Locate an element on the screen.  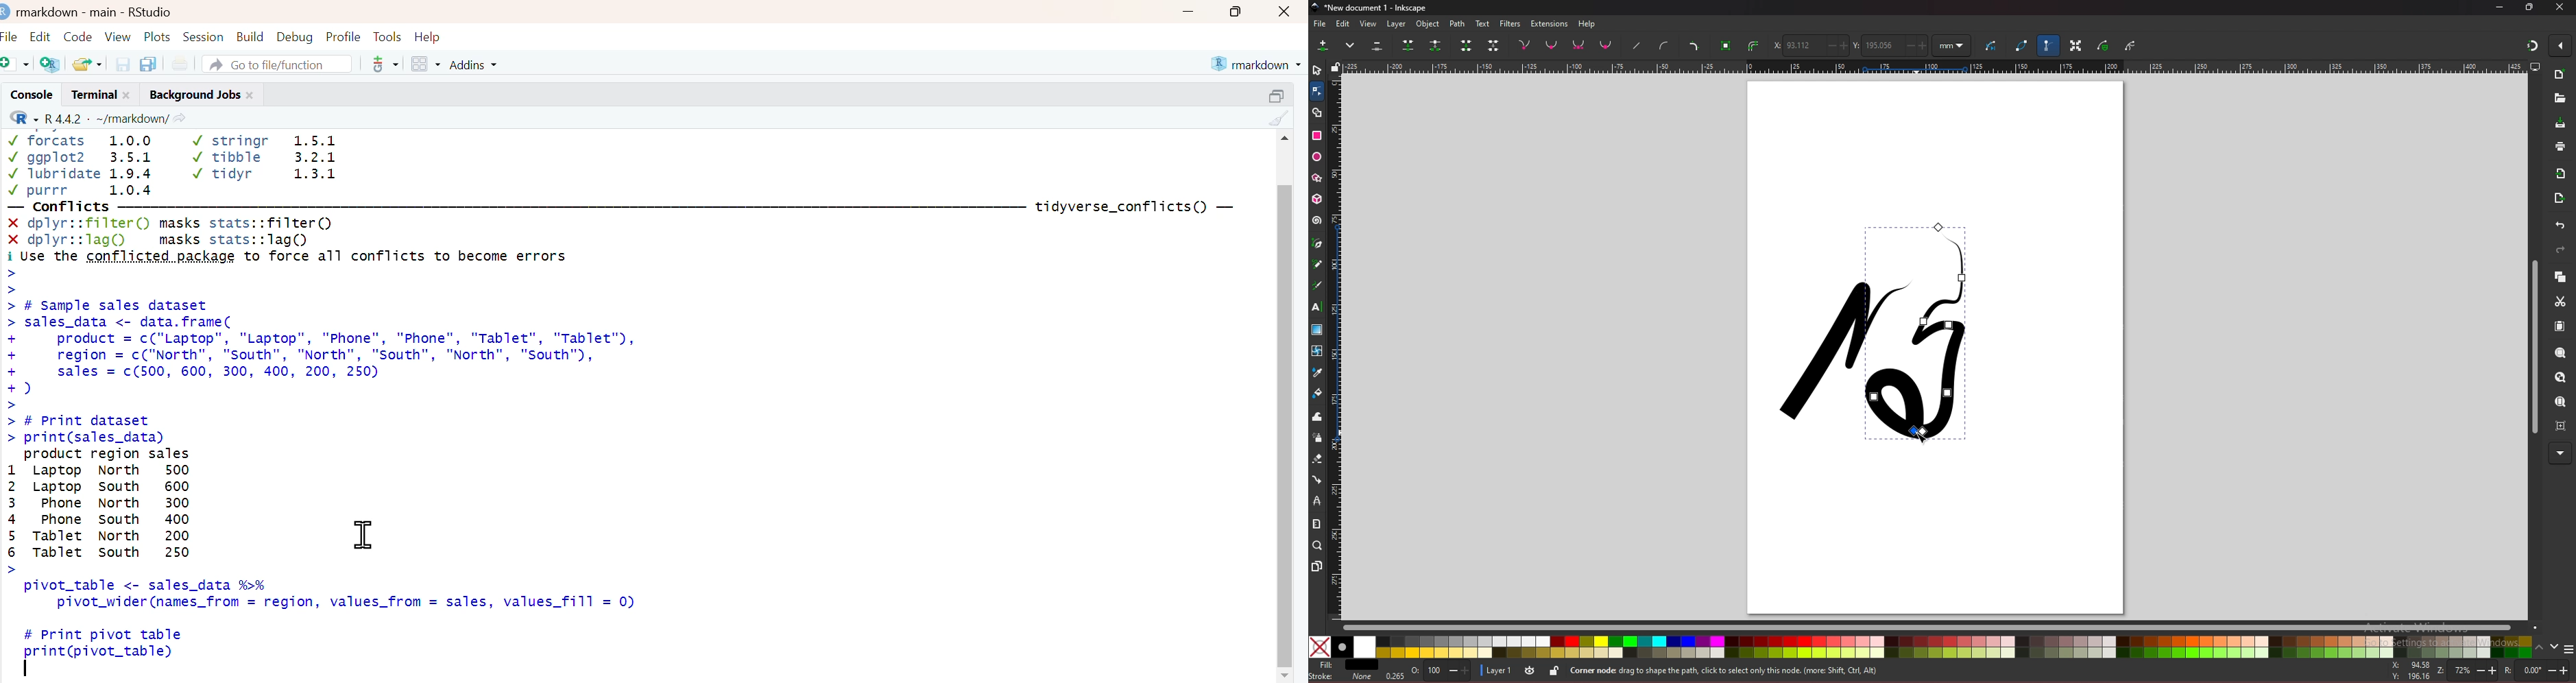
zoom is located at coordinates (1317, 546).